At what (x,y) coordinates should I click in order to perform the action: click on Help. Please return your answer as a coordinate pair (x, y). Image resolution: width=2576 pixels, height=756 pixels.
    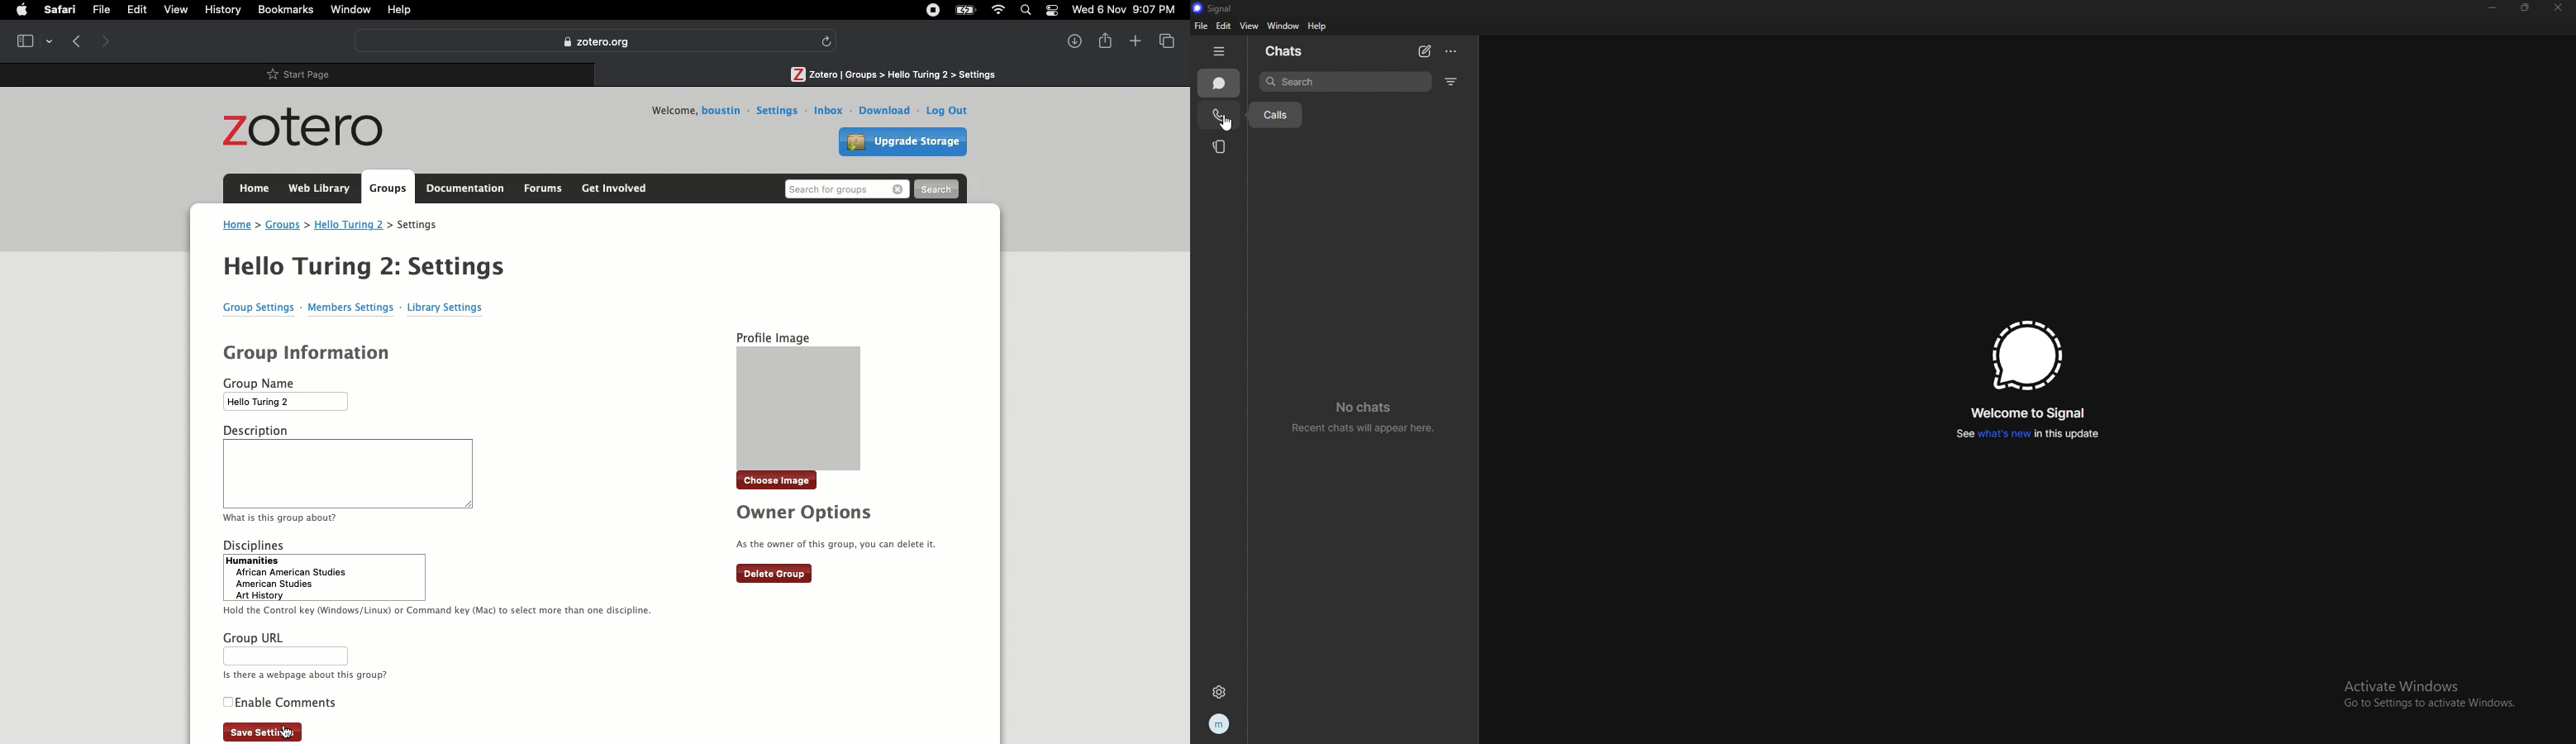
    Looking at the image, I should click on (400, 10).